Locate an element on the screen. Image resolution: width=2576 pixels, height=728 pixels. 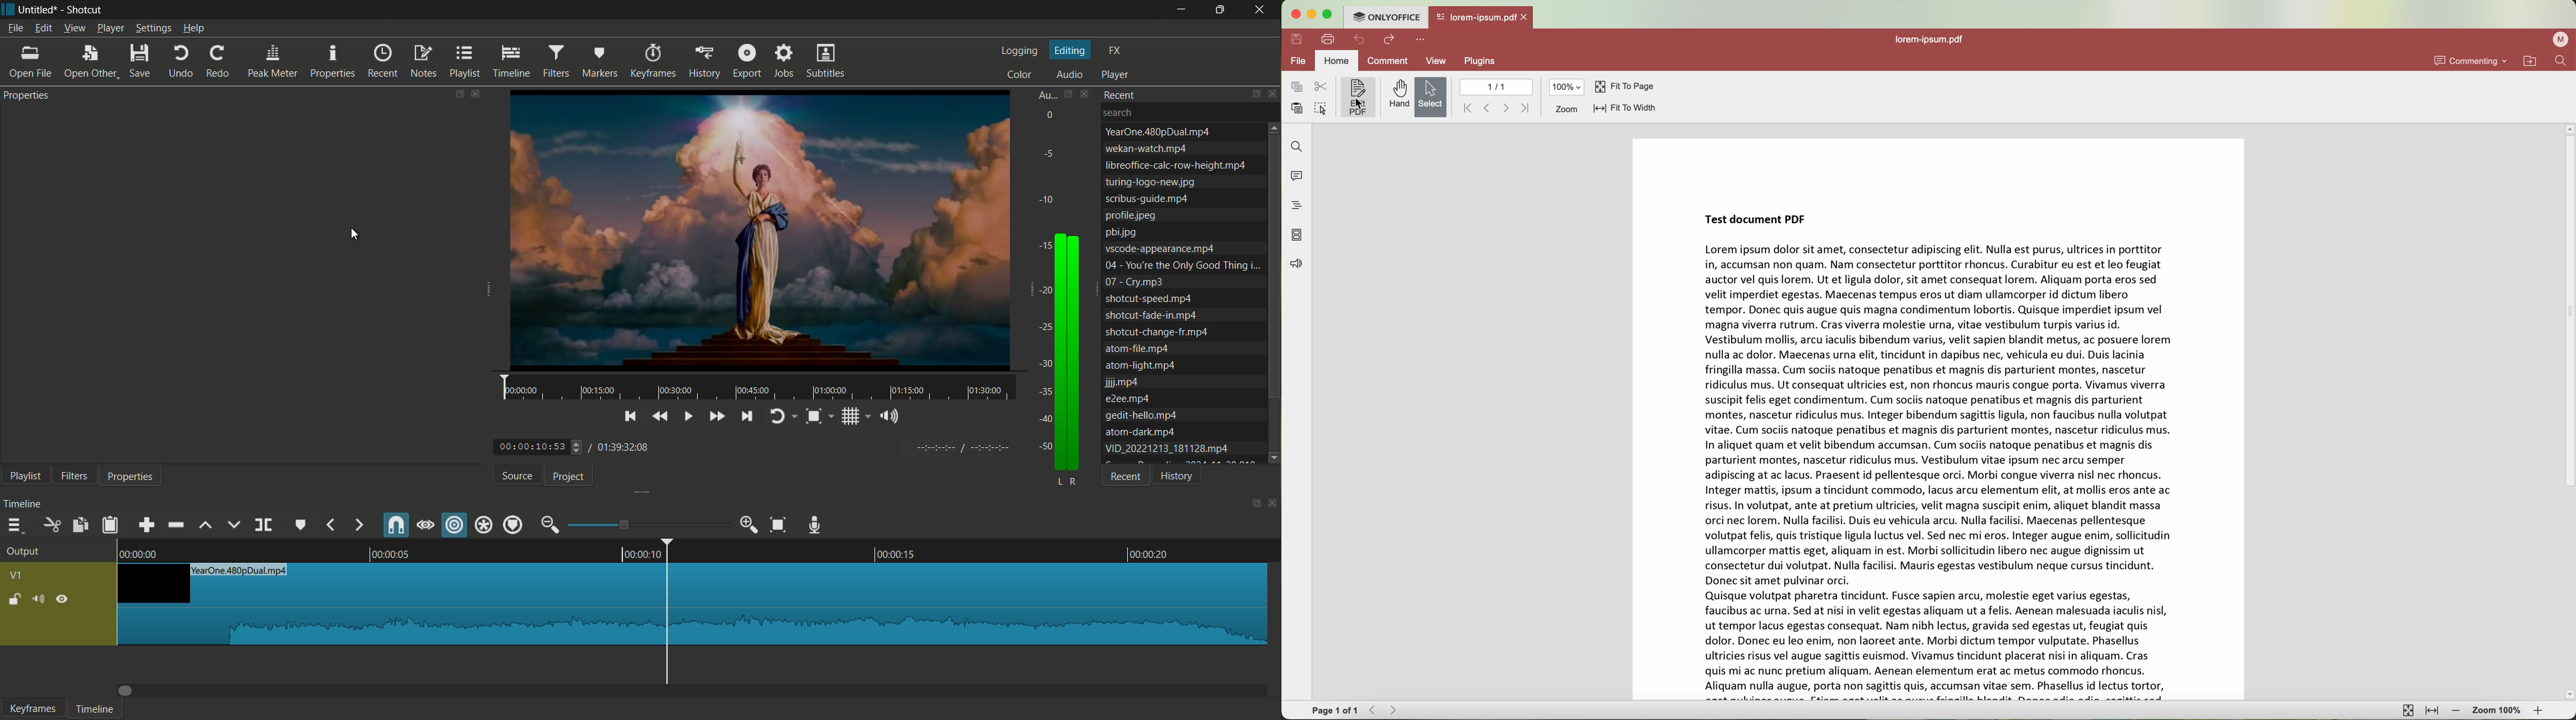
cut is located at coordinates (51, 525).